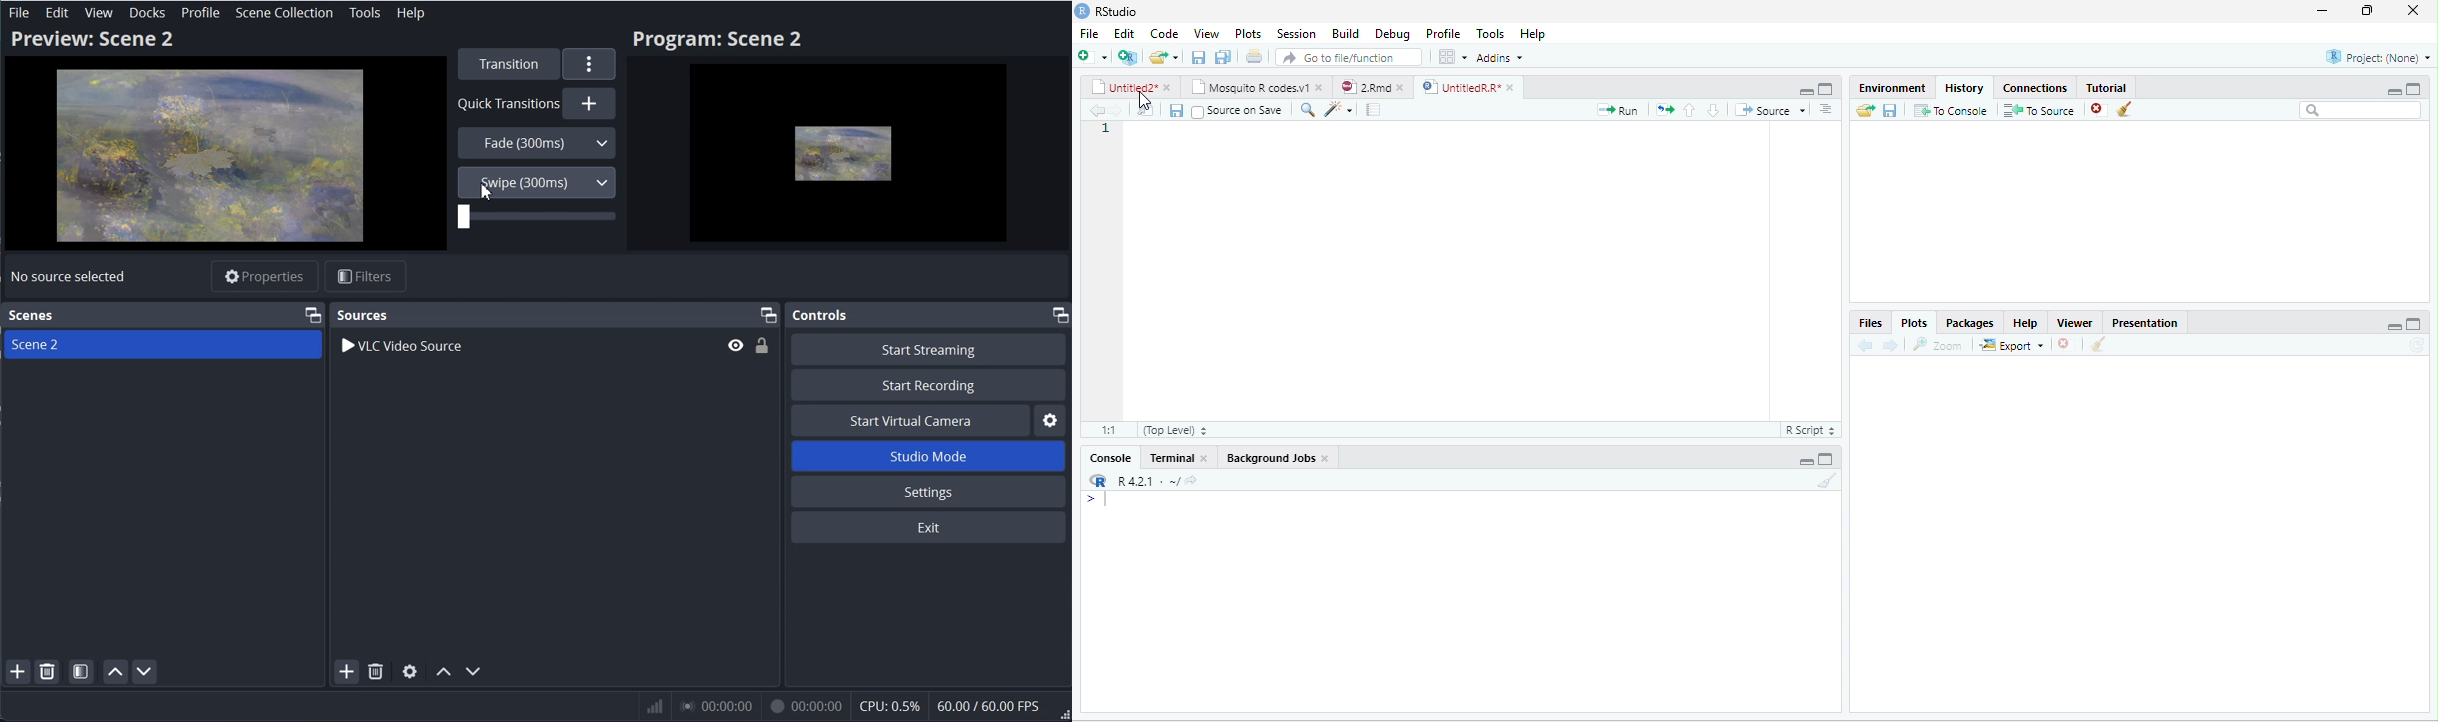  I want to click on viewer, so click(2073, 320).